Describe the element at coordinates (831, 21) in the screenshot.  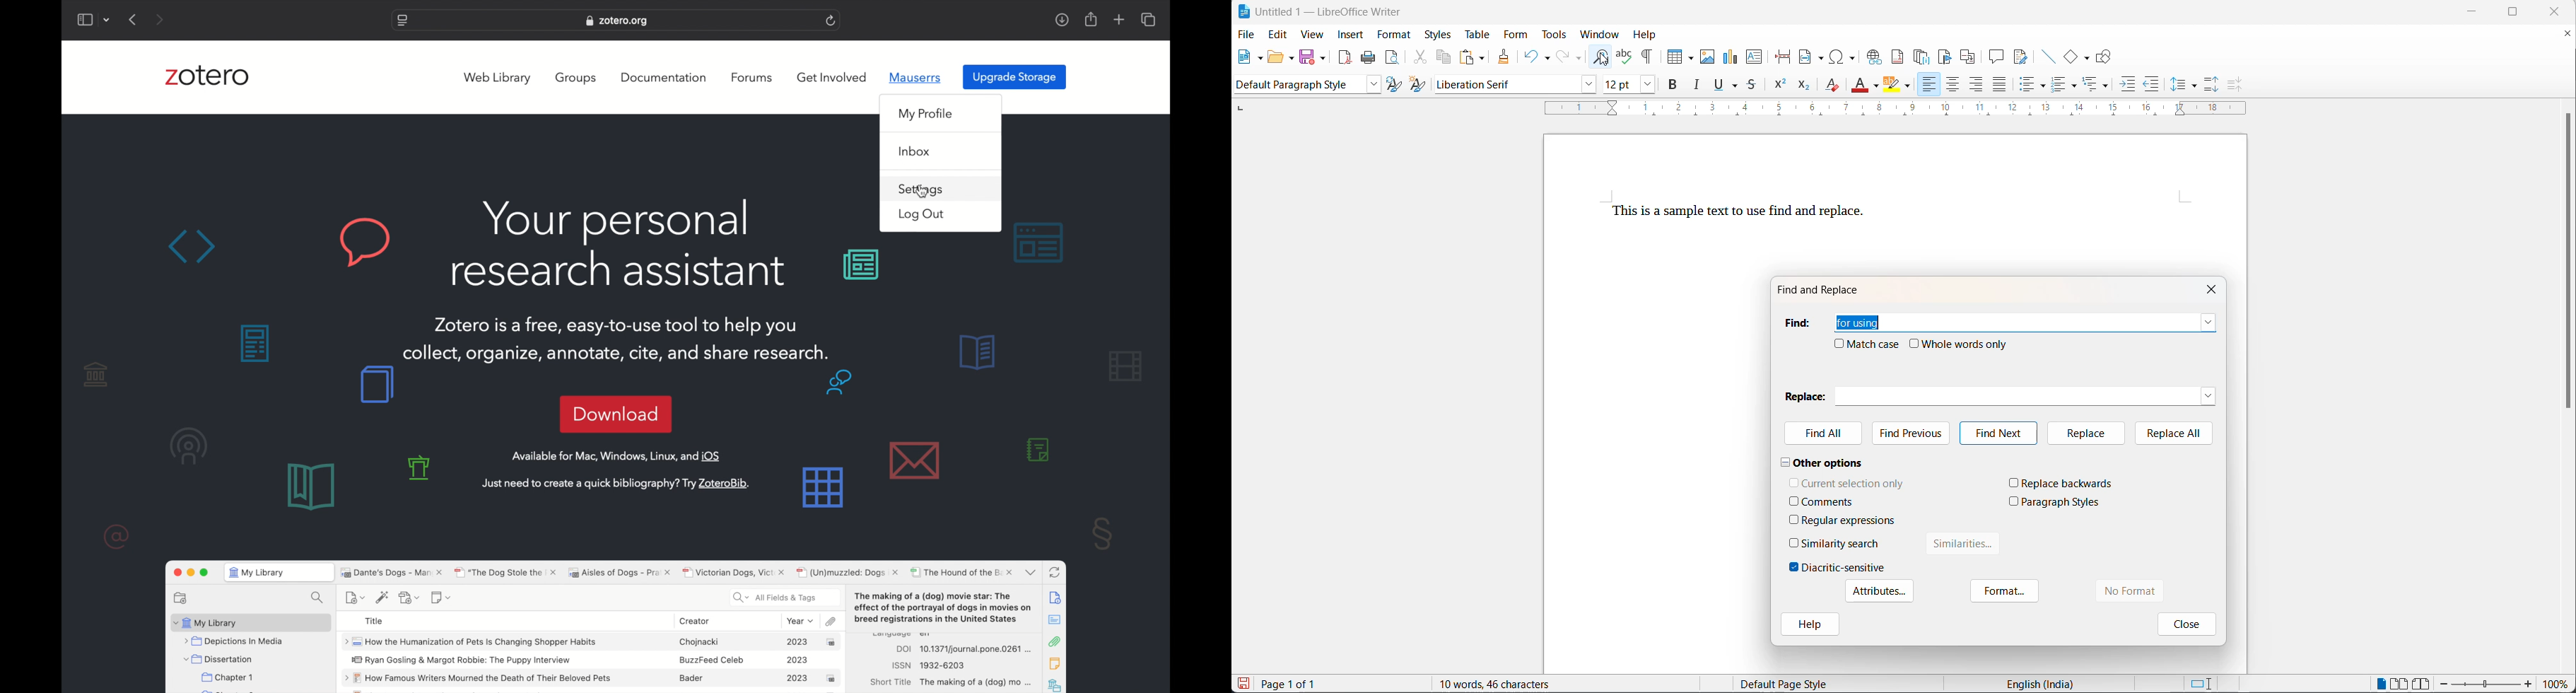
I see `refresh` at that location.